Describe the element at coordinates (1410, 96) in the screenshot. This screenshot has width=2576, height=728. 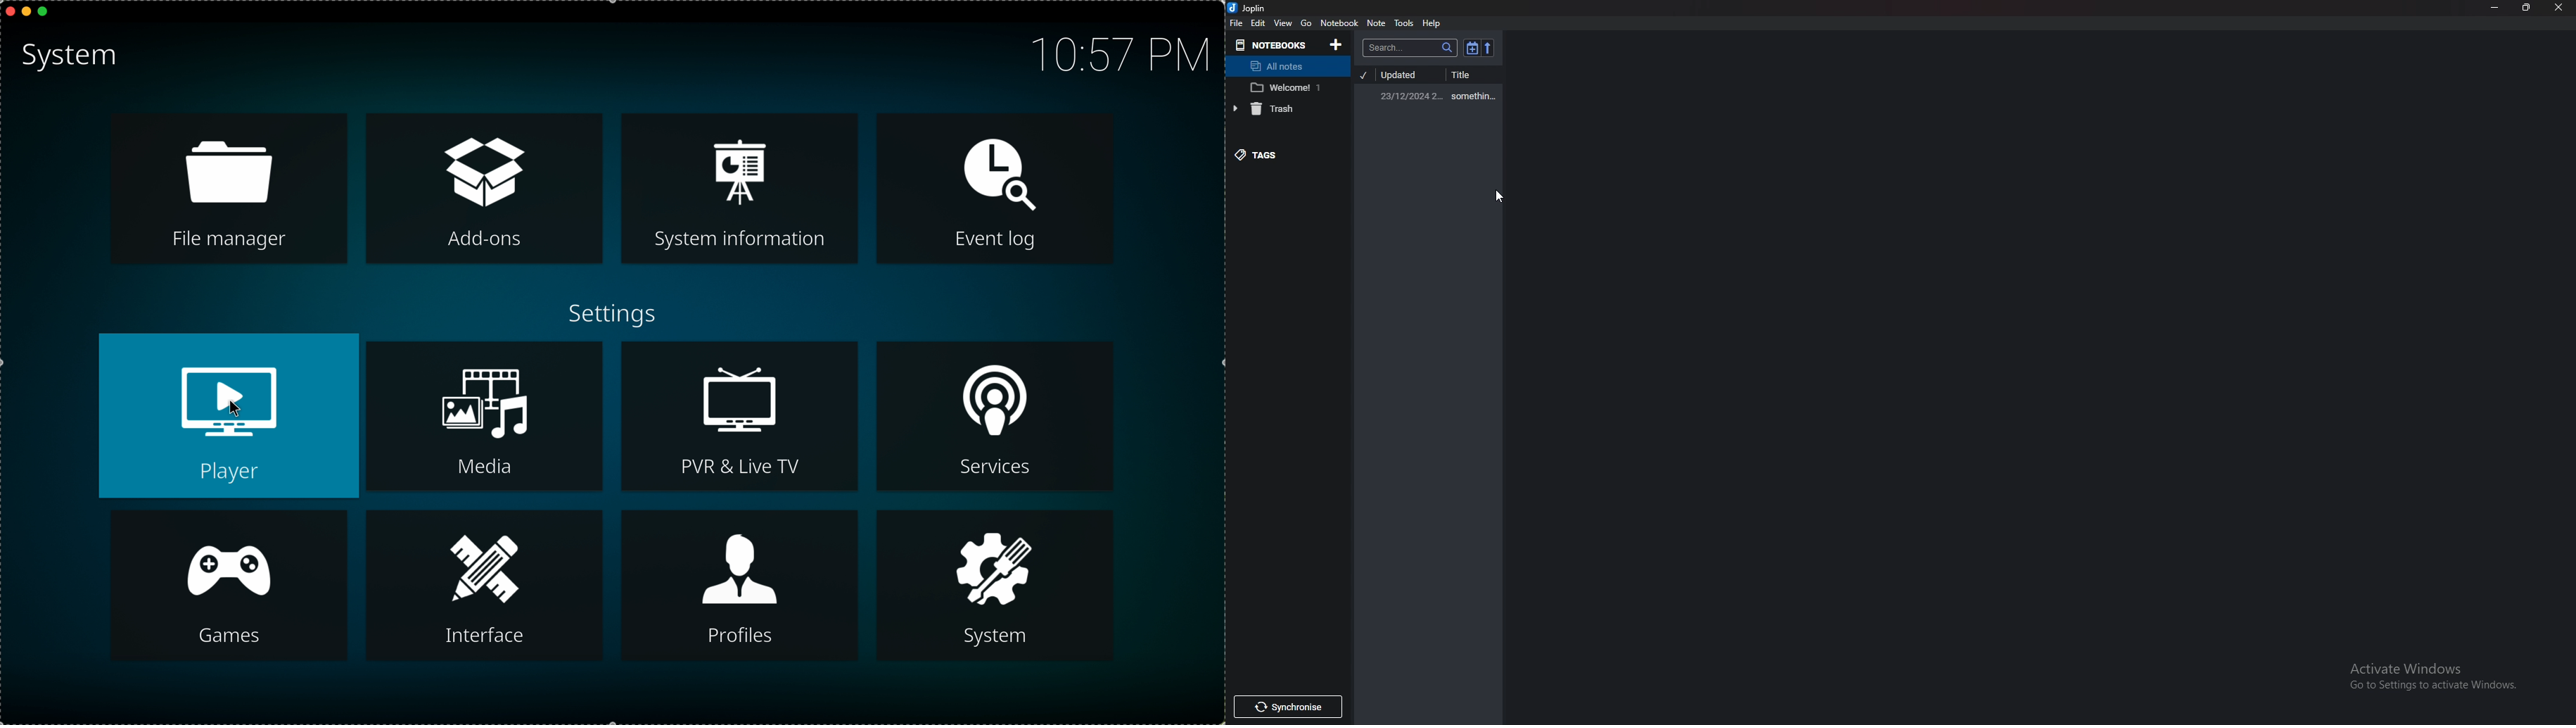
I see `Updated` at that location.